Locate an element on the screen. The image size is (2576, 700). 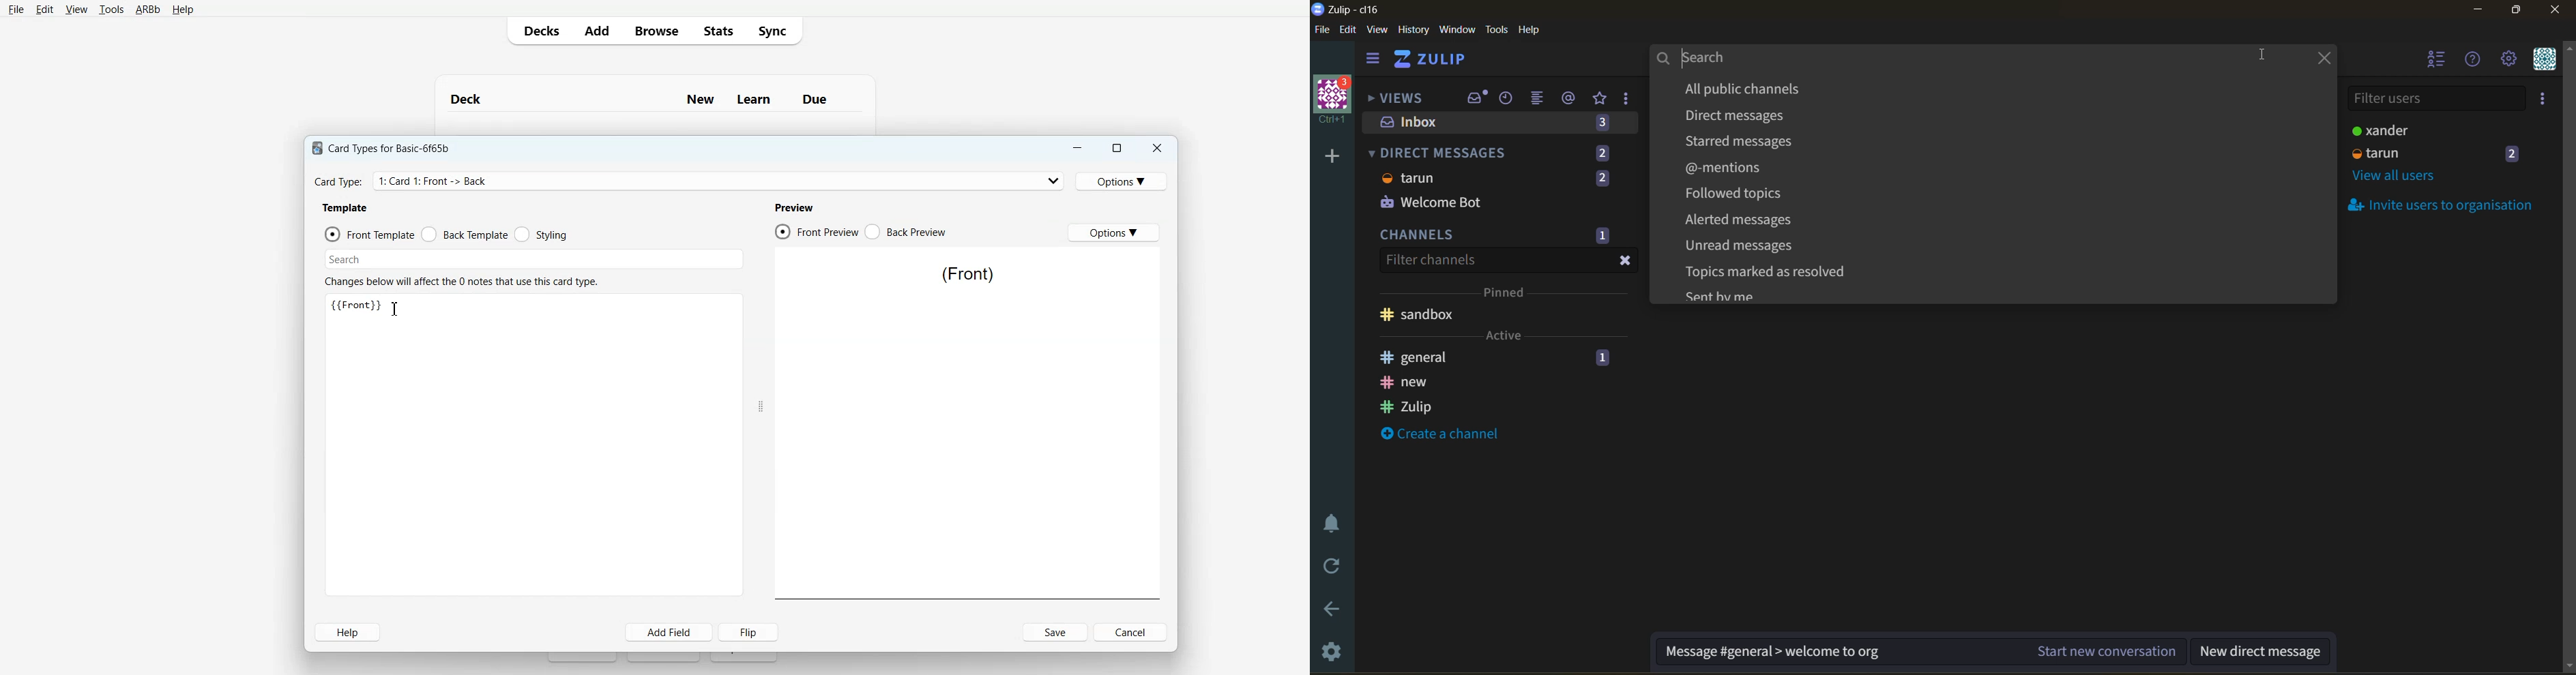
2 is located at coordinates (1602, 153).